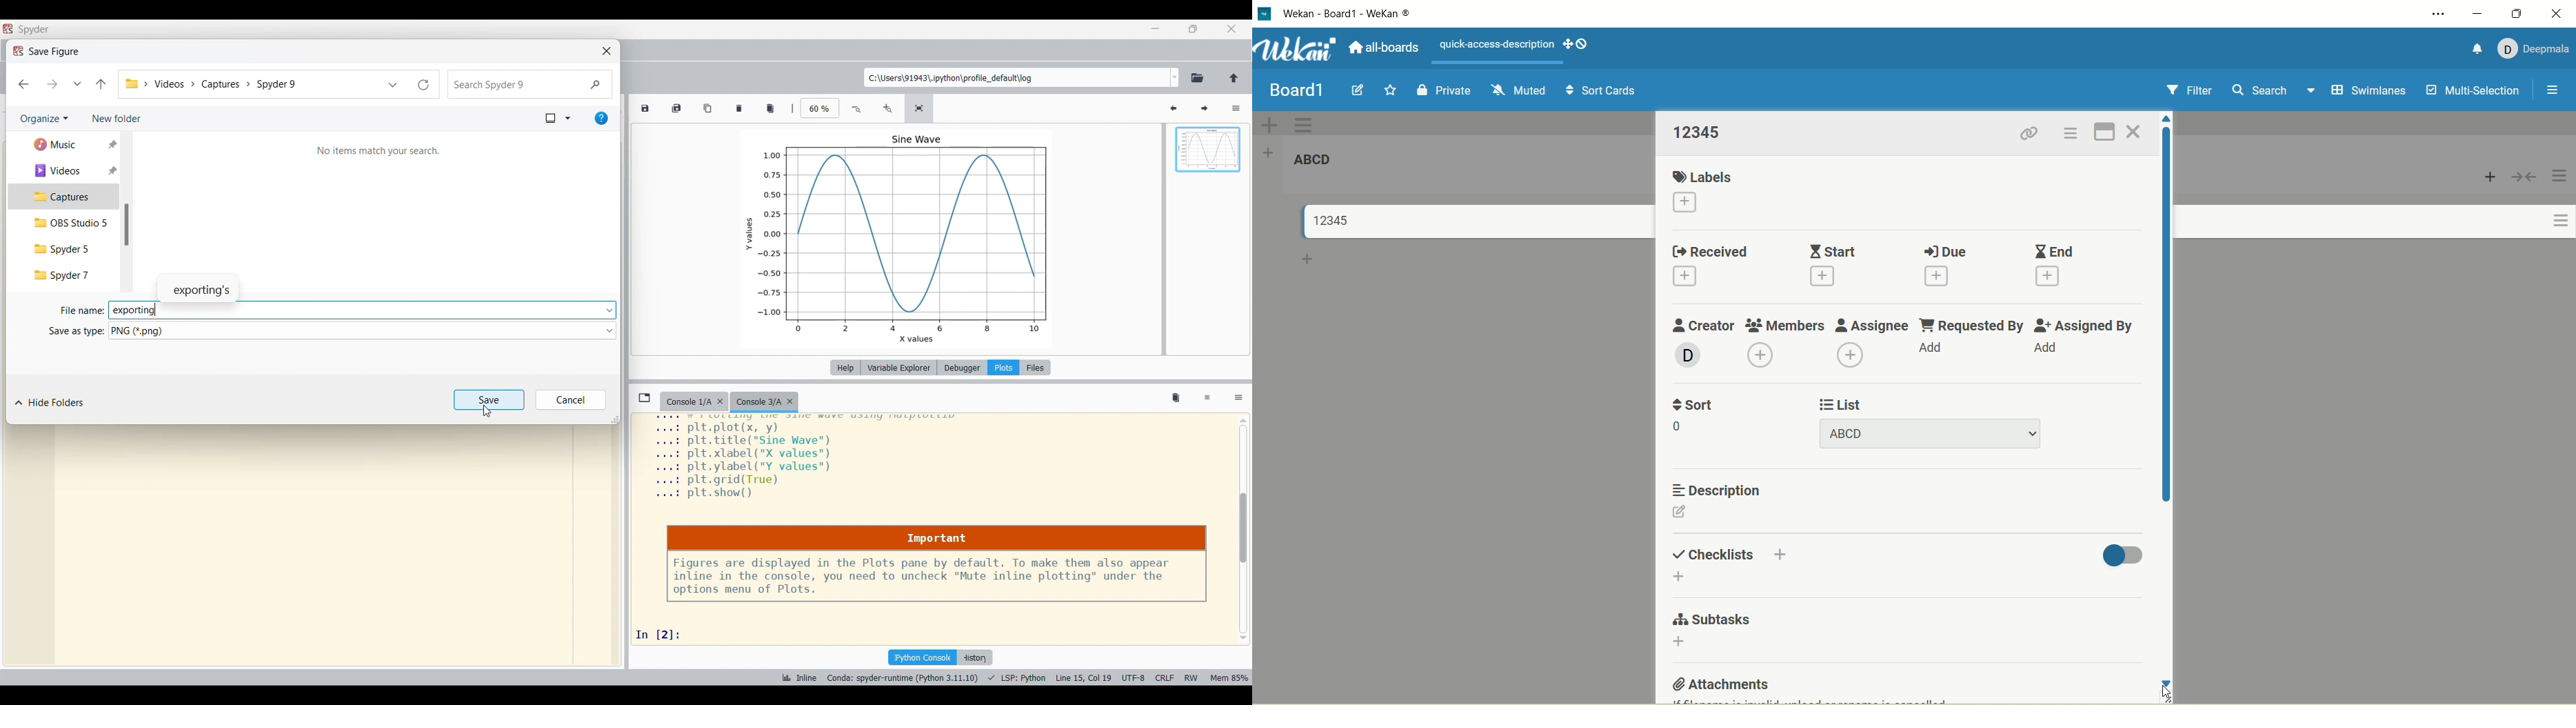 Image resolution: width=2576 pixels, height=728 pixels. I want to click on INLINE, so click(798, 678).